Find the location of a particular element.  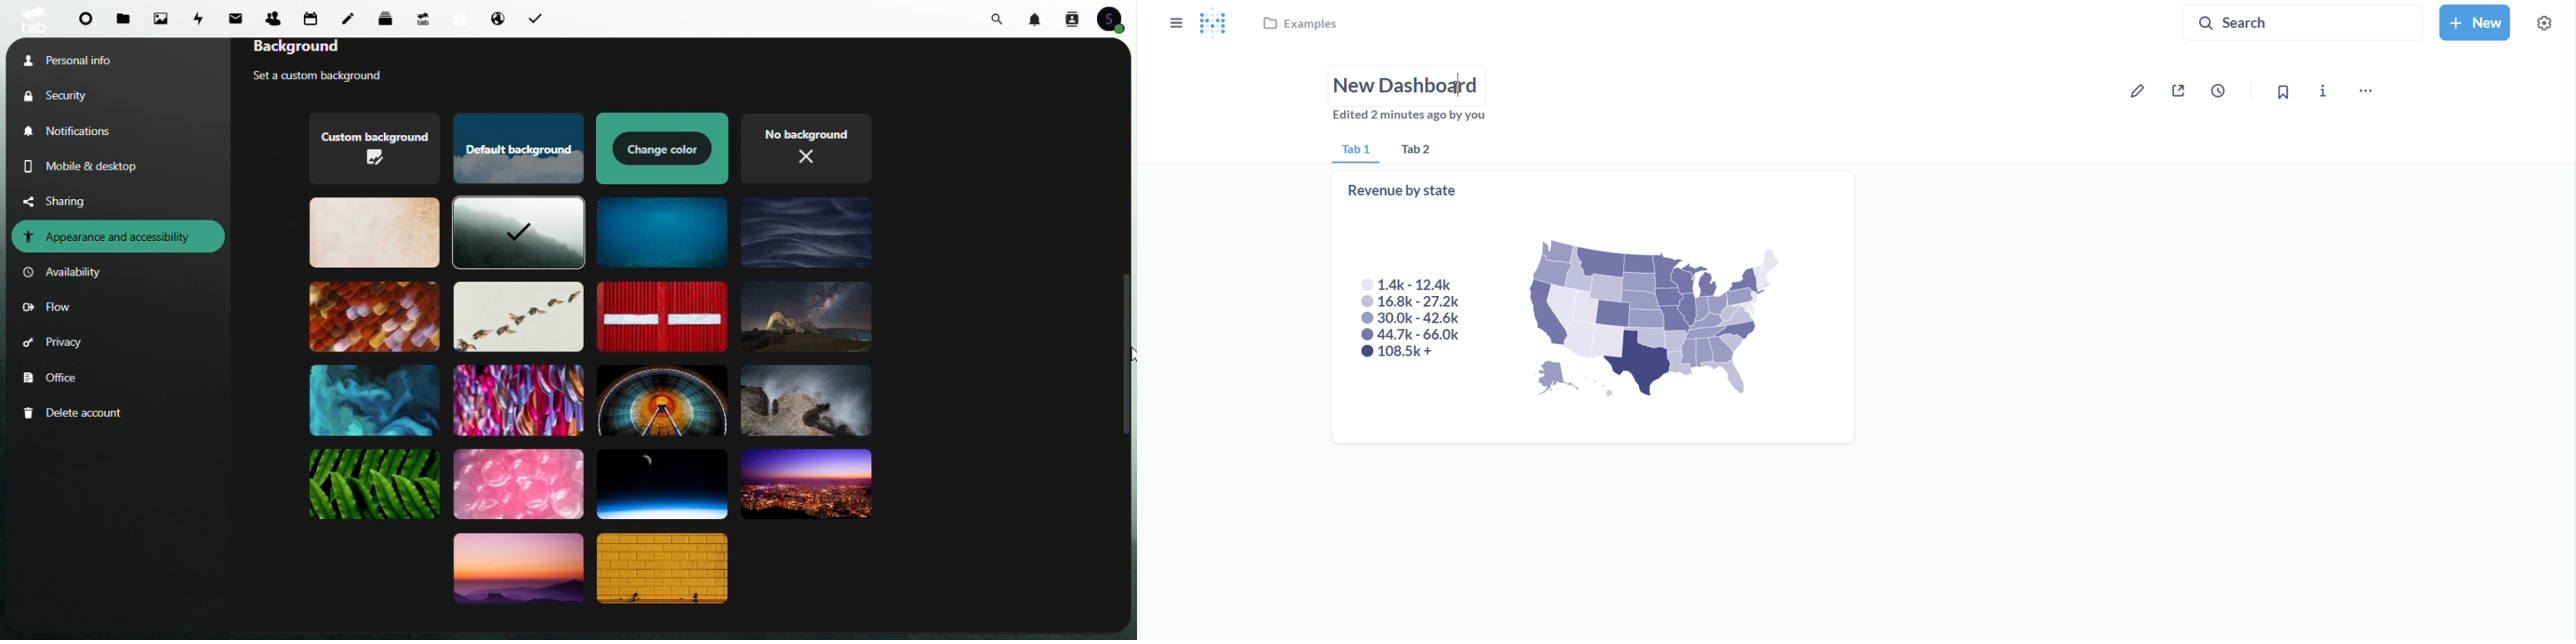

Notifications is located at coordinates (74, 132).